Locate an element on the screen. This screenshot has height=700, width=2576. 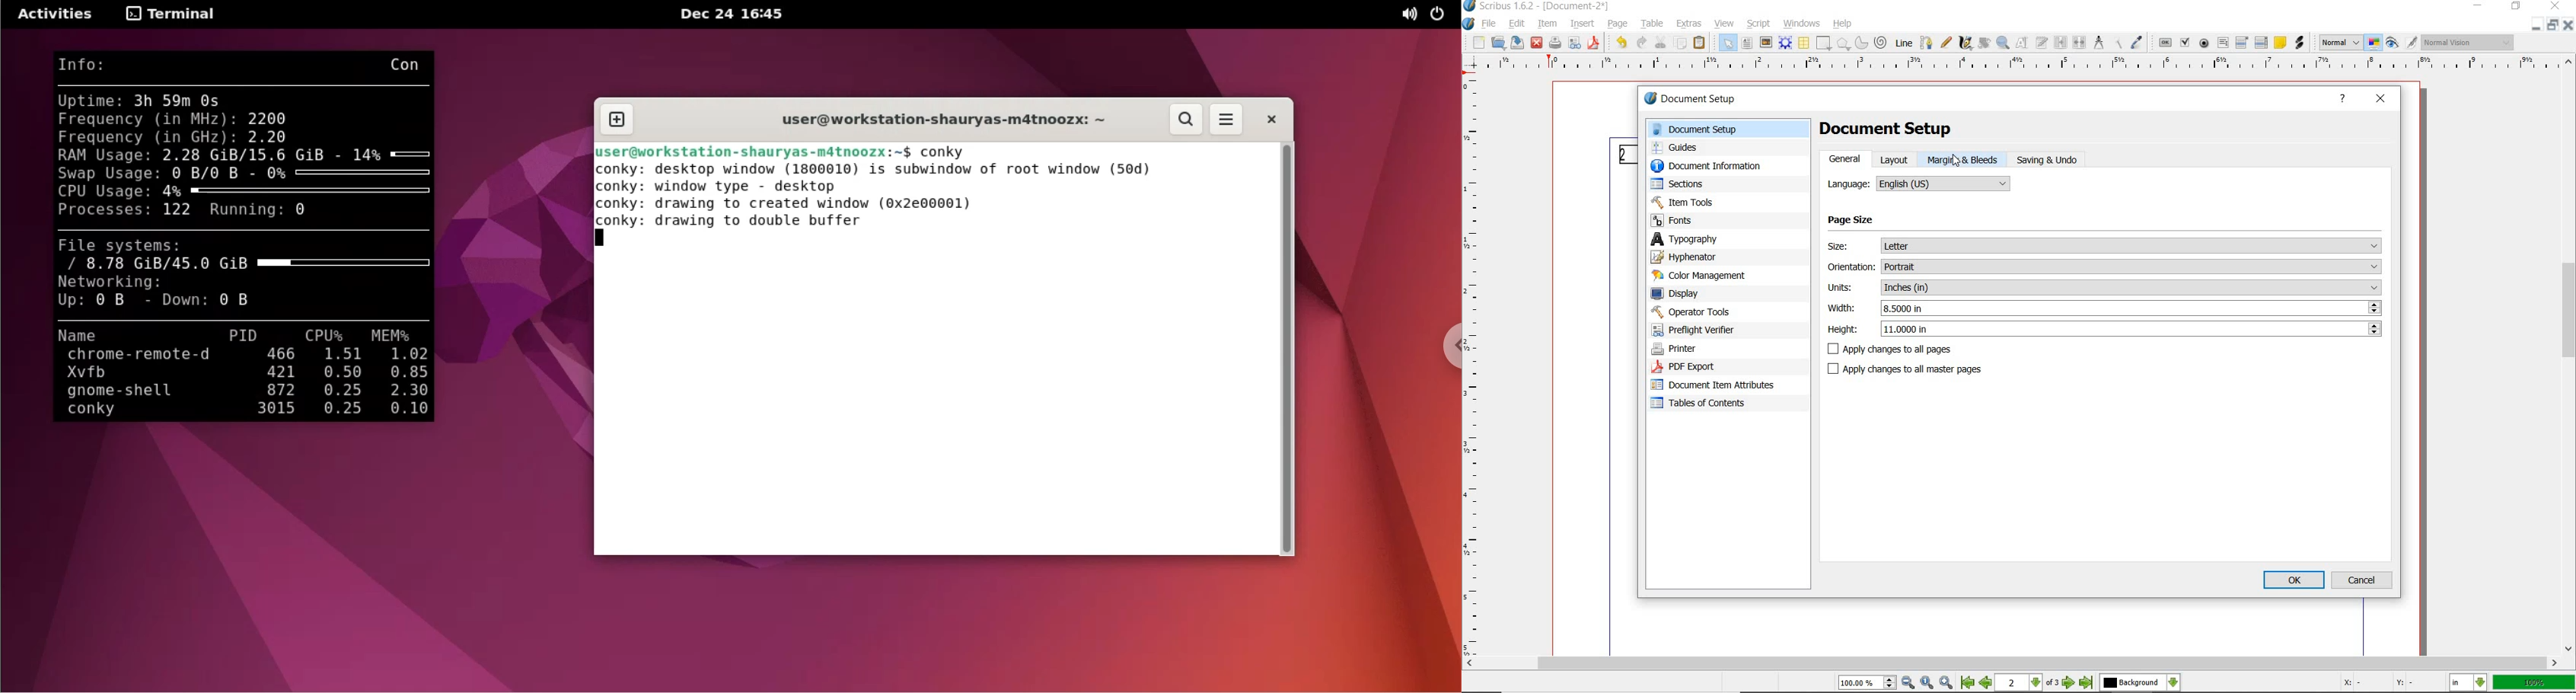
Scribus 1.62 - [Document-2*] is located at coordinates (1538, 6).